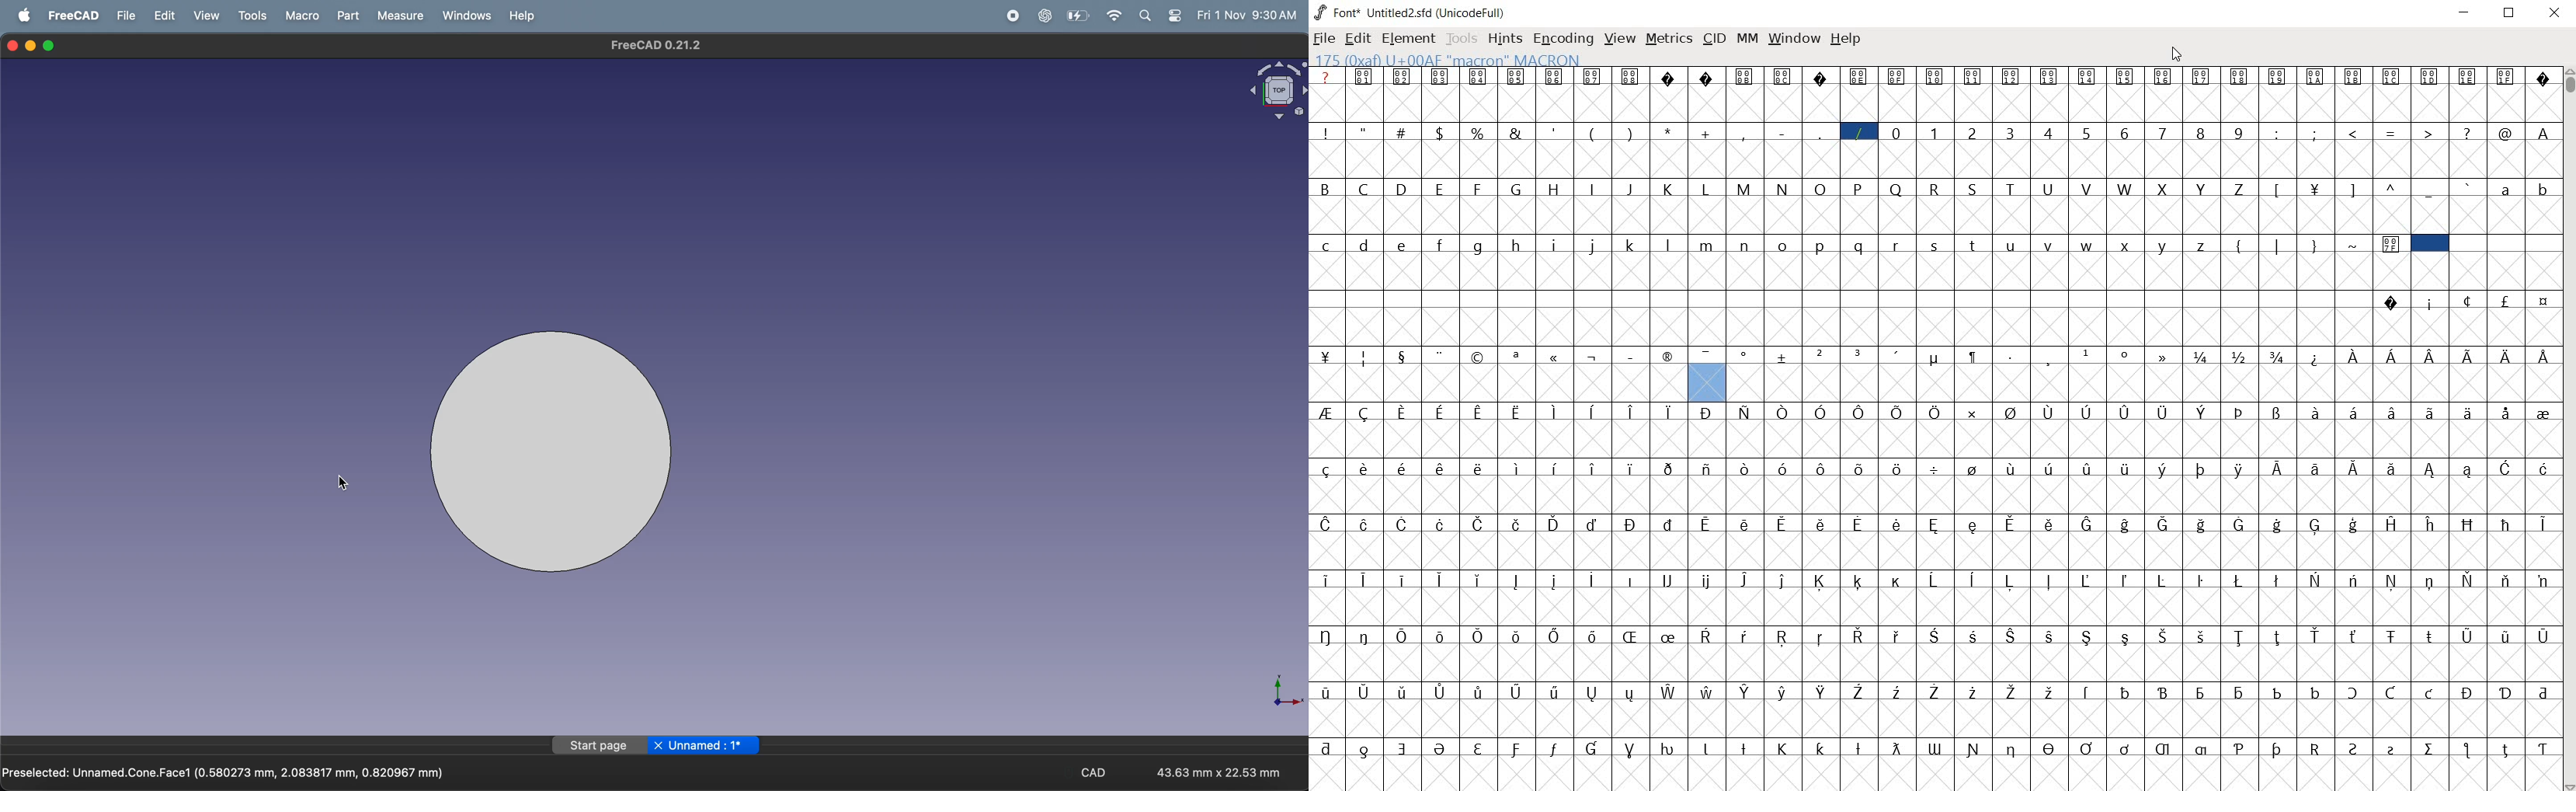  I want to click on Symbol, so click(2090, 77).